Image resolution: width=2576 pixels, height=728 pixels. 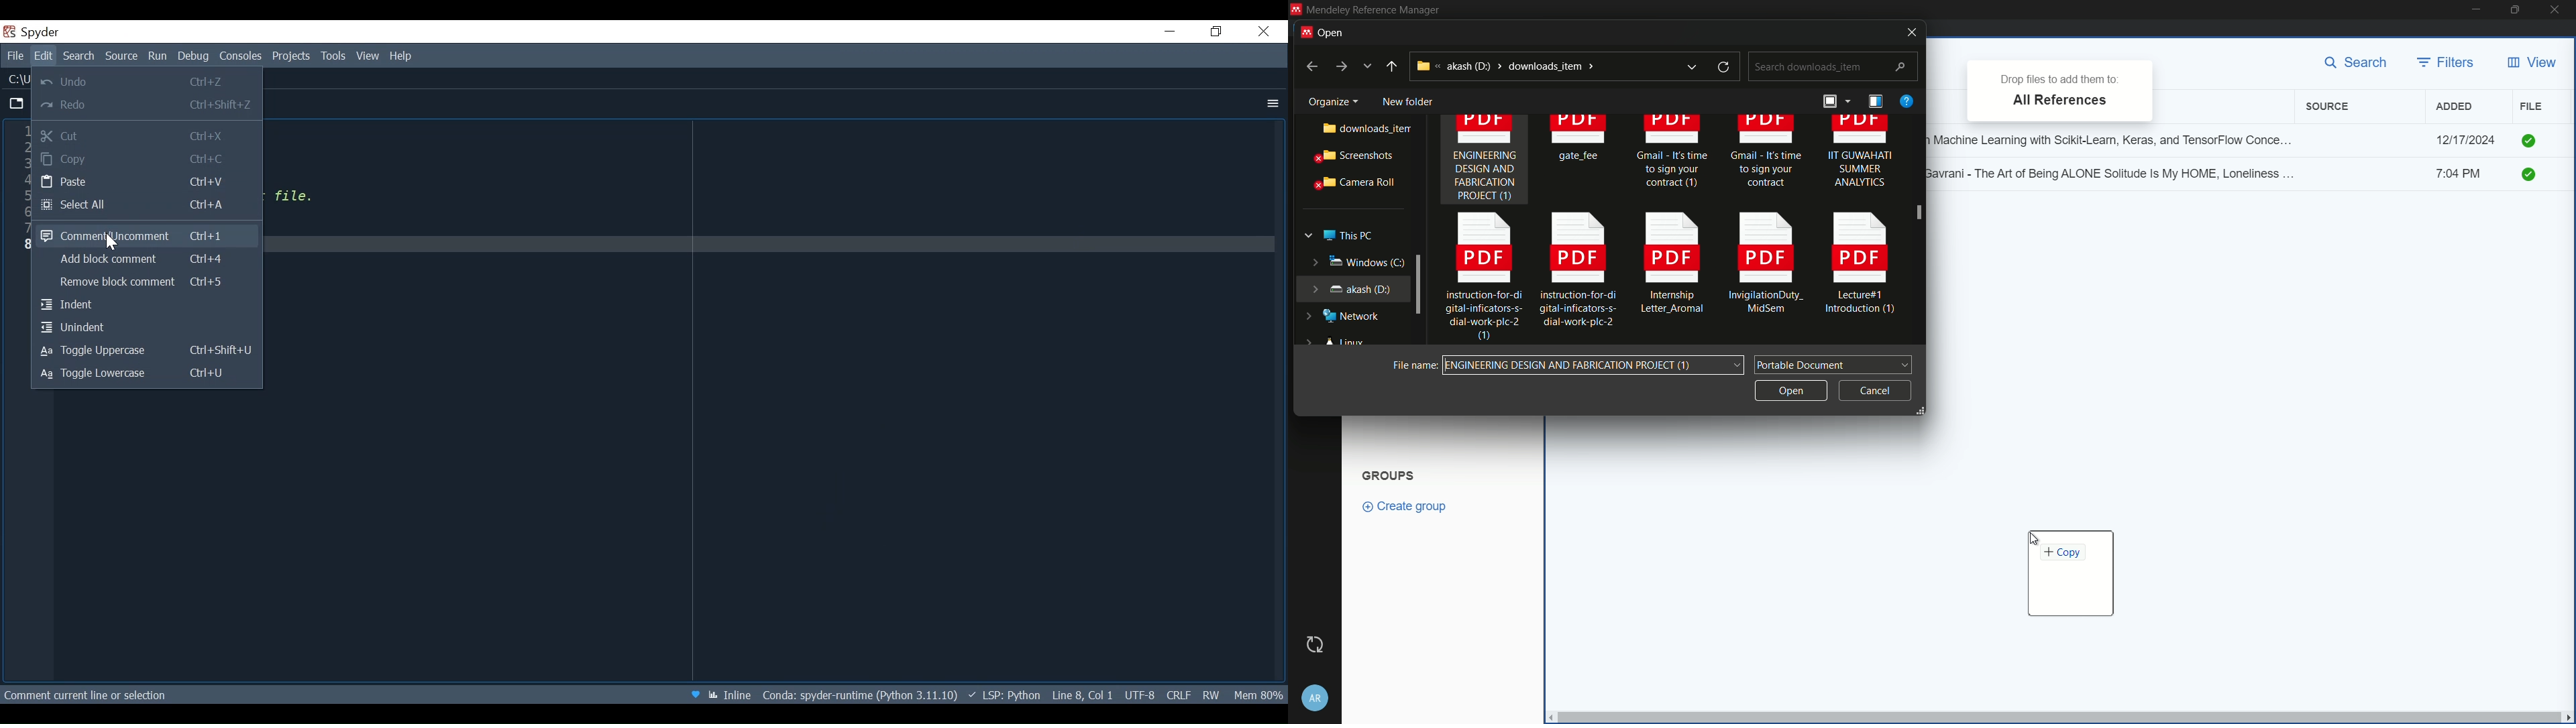 I want to click on akash (d:) > downloads_item, so click(x=1533, y=66).